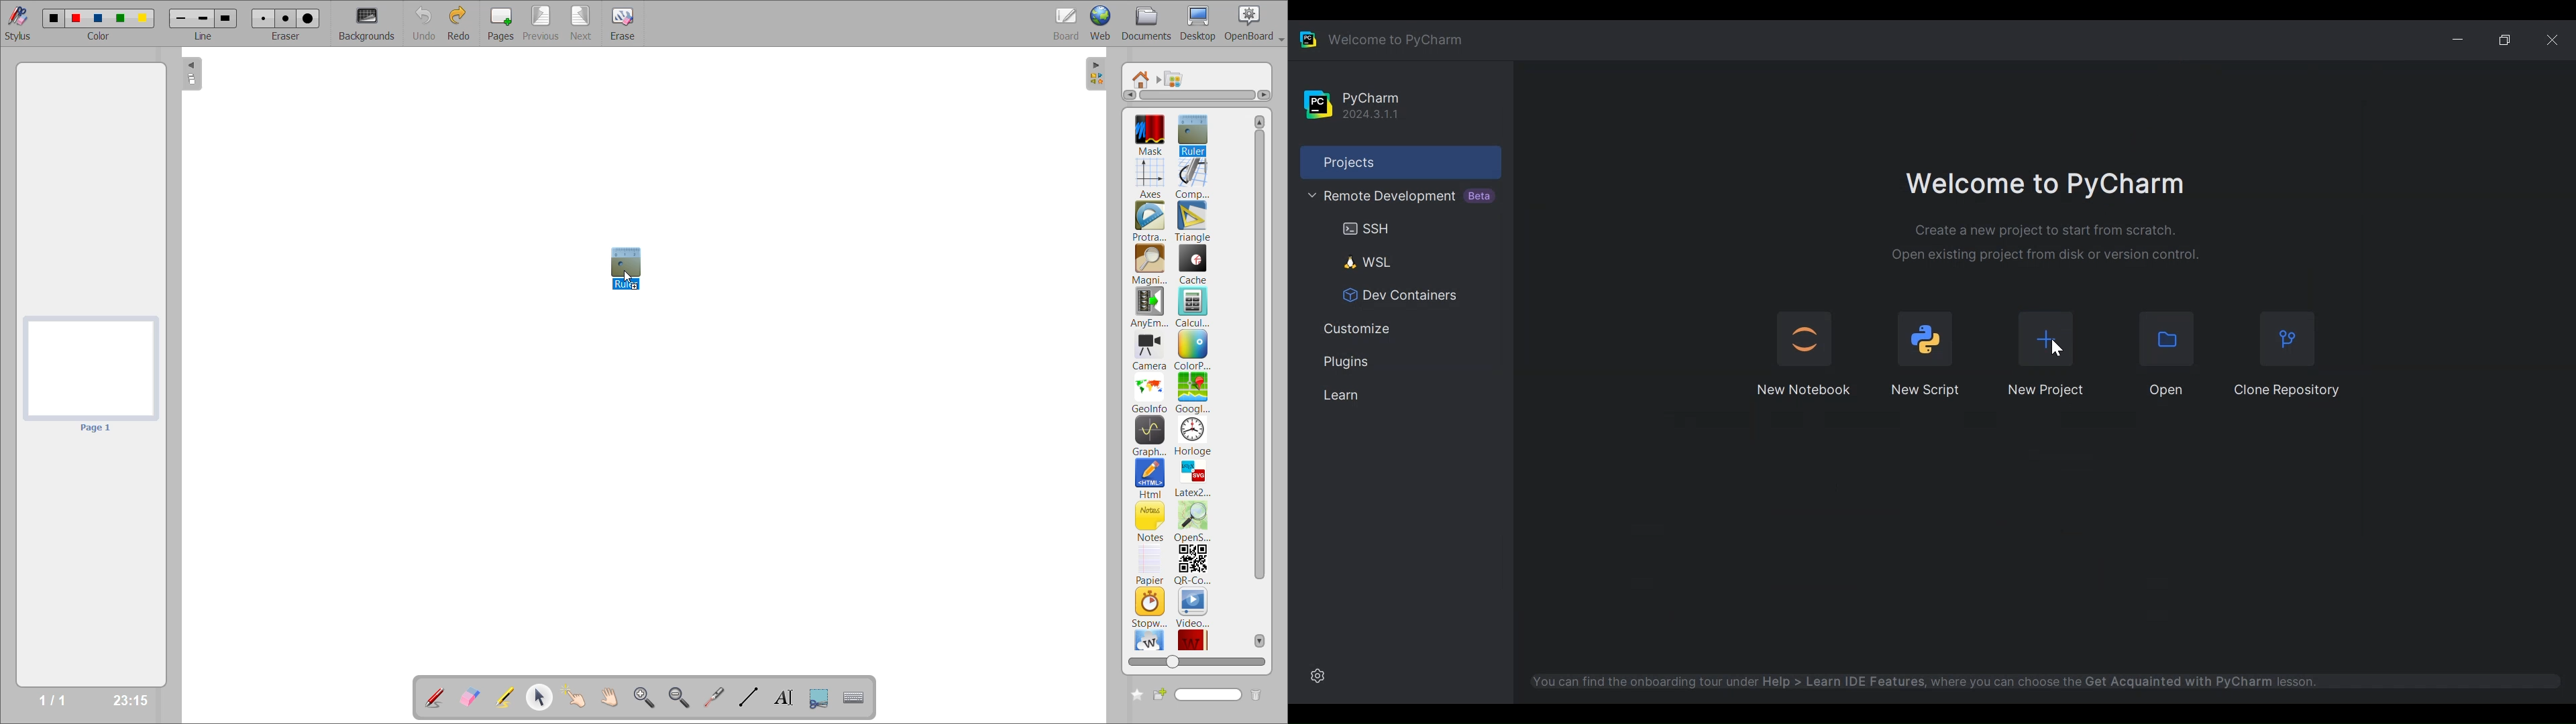 This screenshot has height=728, width=2576. Describe the element at coordinates (1927, 389) in the screenshot. I see `New Script` at that location.